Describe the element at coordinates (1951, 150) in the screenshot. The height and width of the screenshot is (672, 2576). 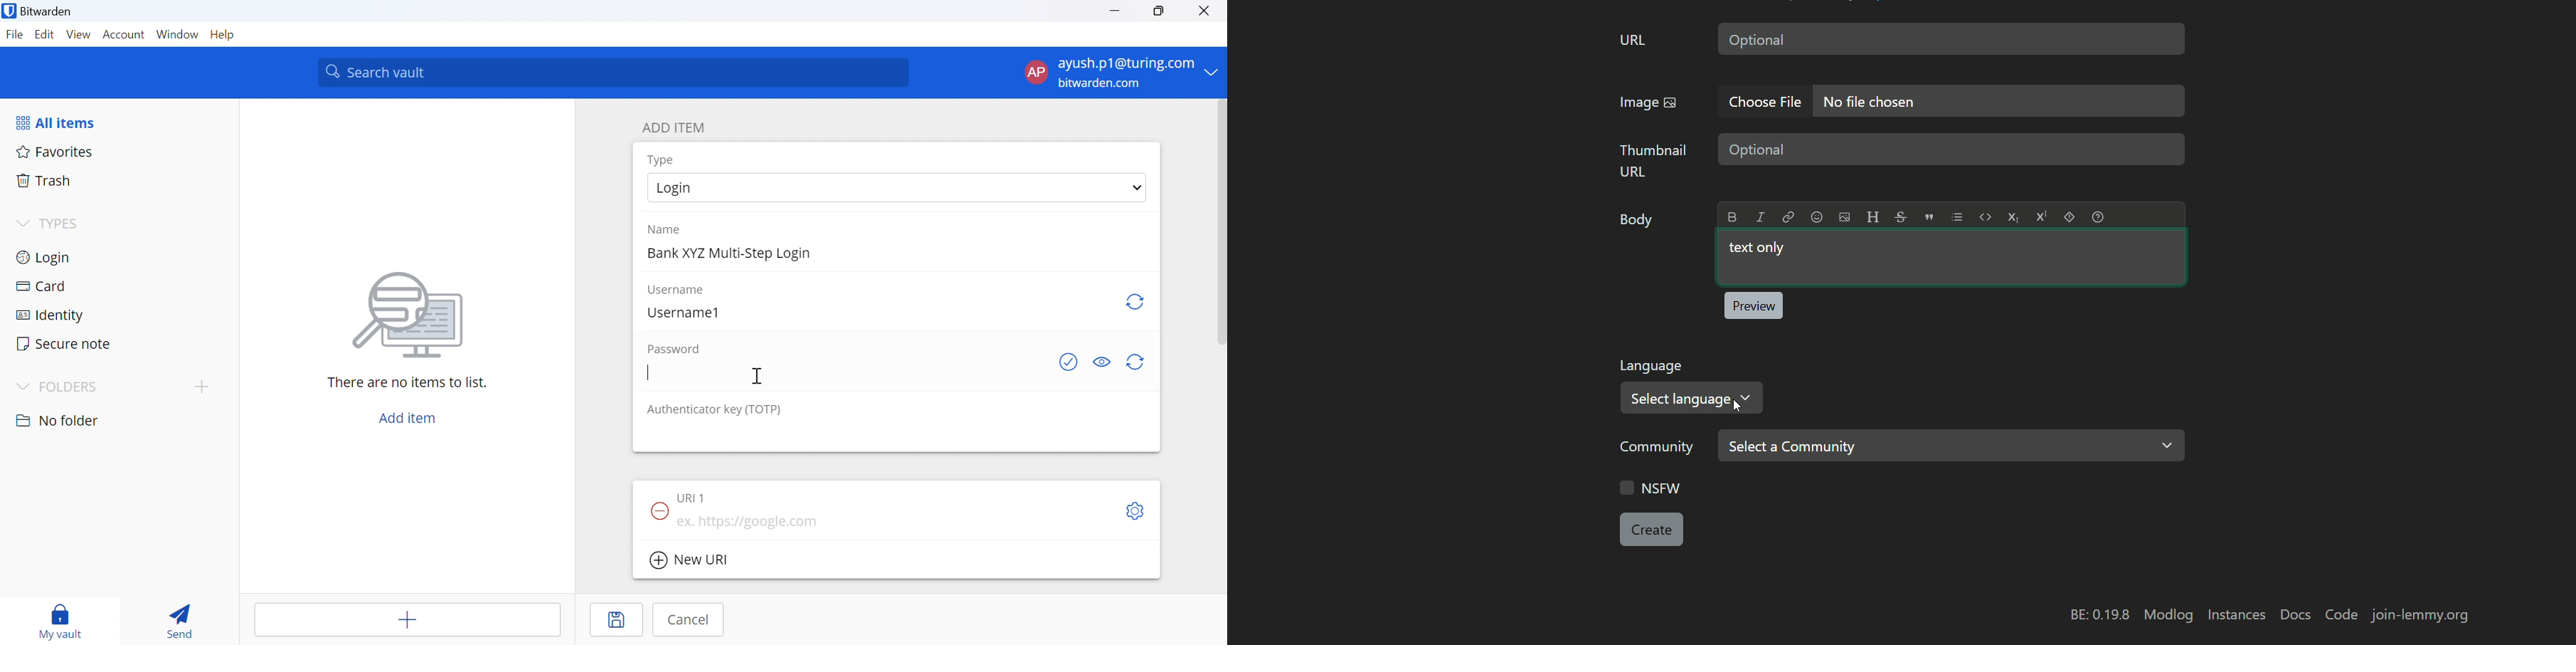
I see `text box` at that location.